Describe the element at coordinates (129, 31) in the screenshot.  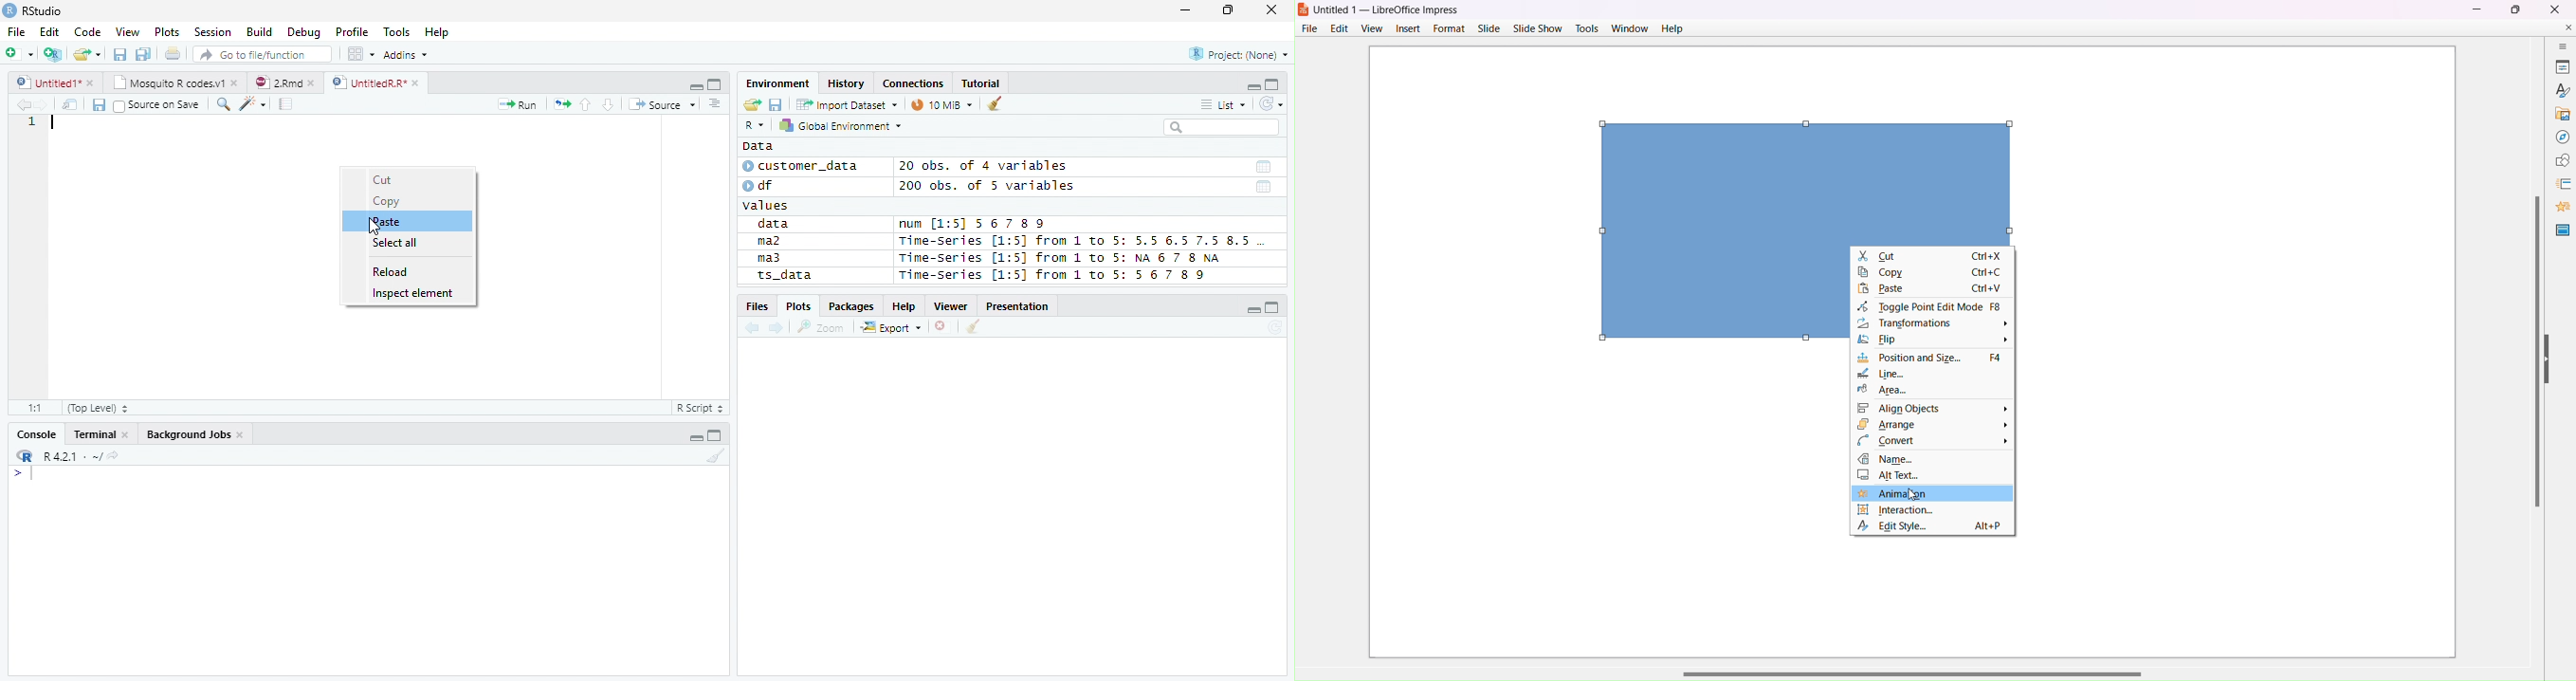
I see `View` at that location.